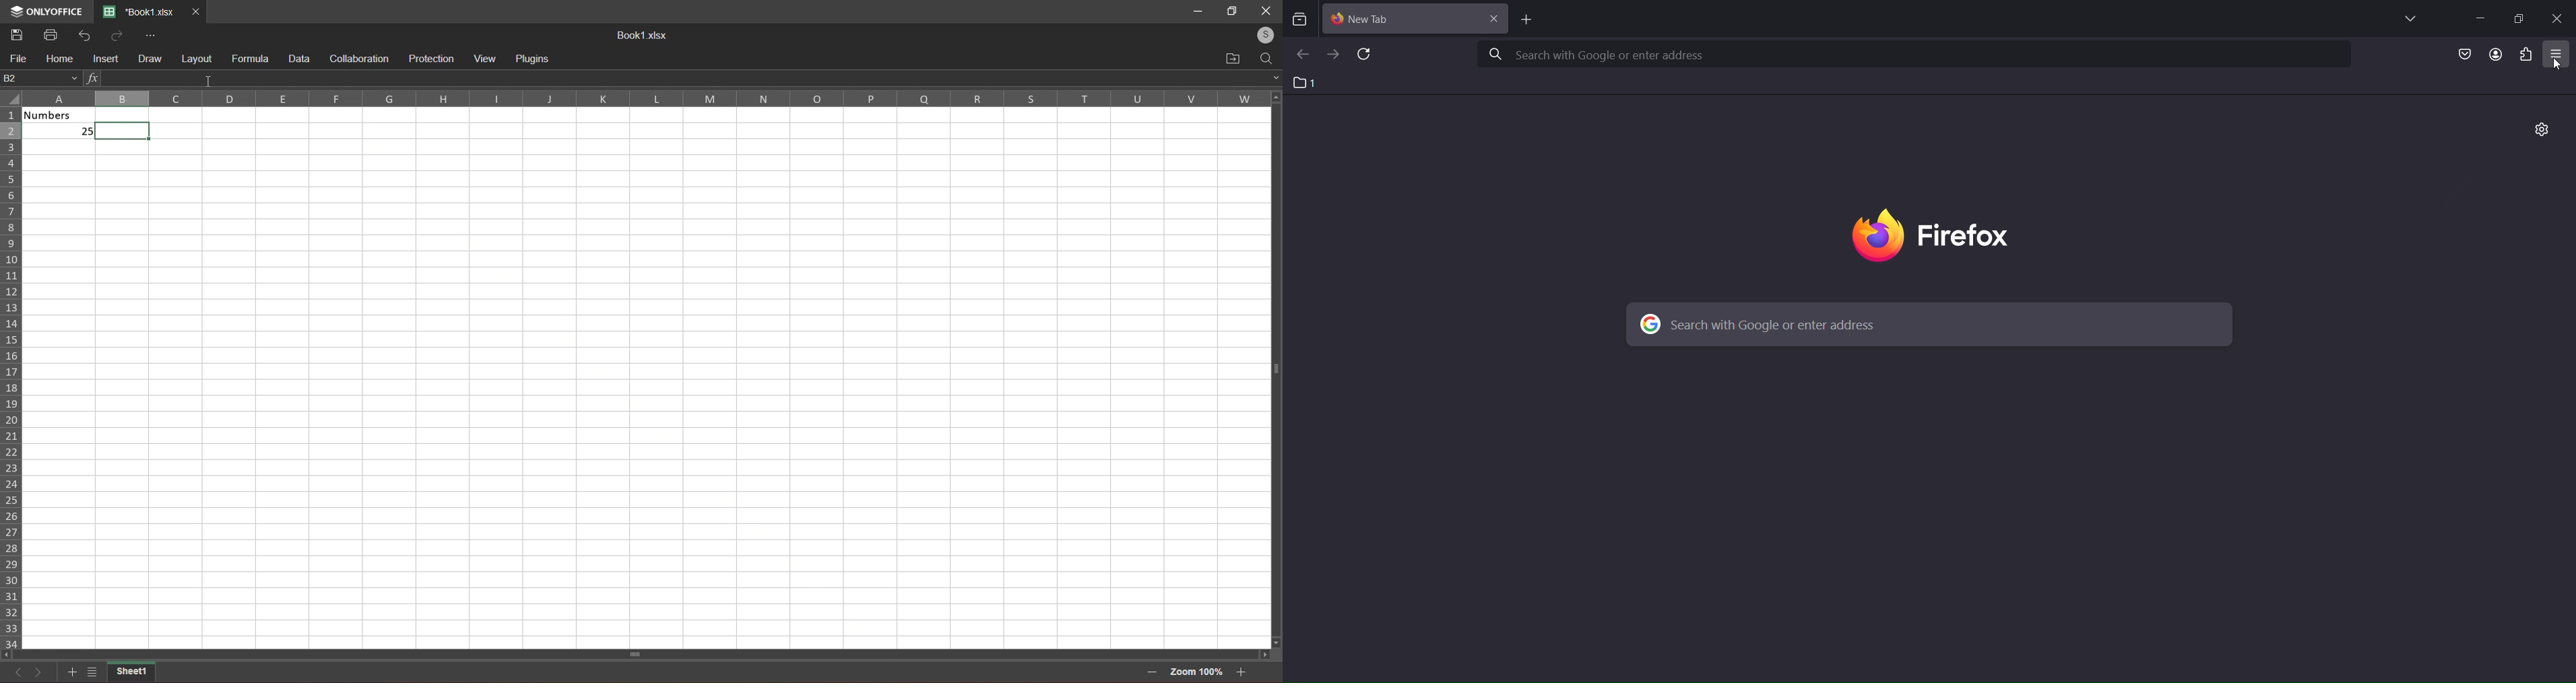 The height and width of the screenshot is (700, 2576). I want to click on search with google or enter address, so click(1930, 327).